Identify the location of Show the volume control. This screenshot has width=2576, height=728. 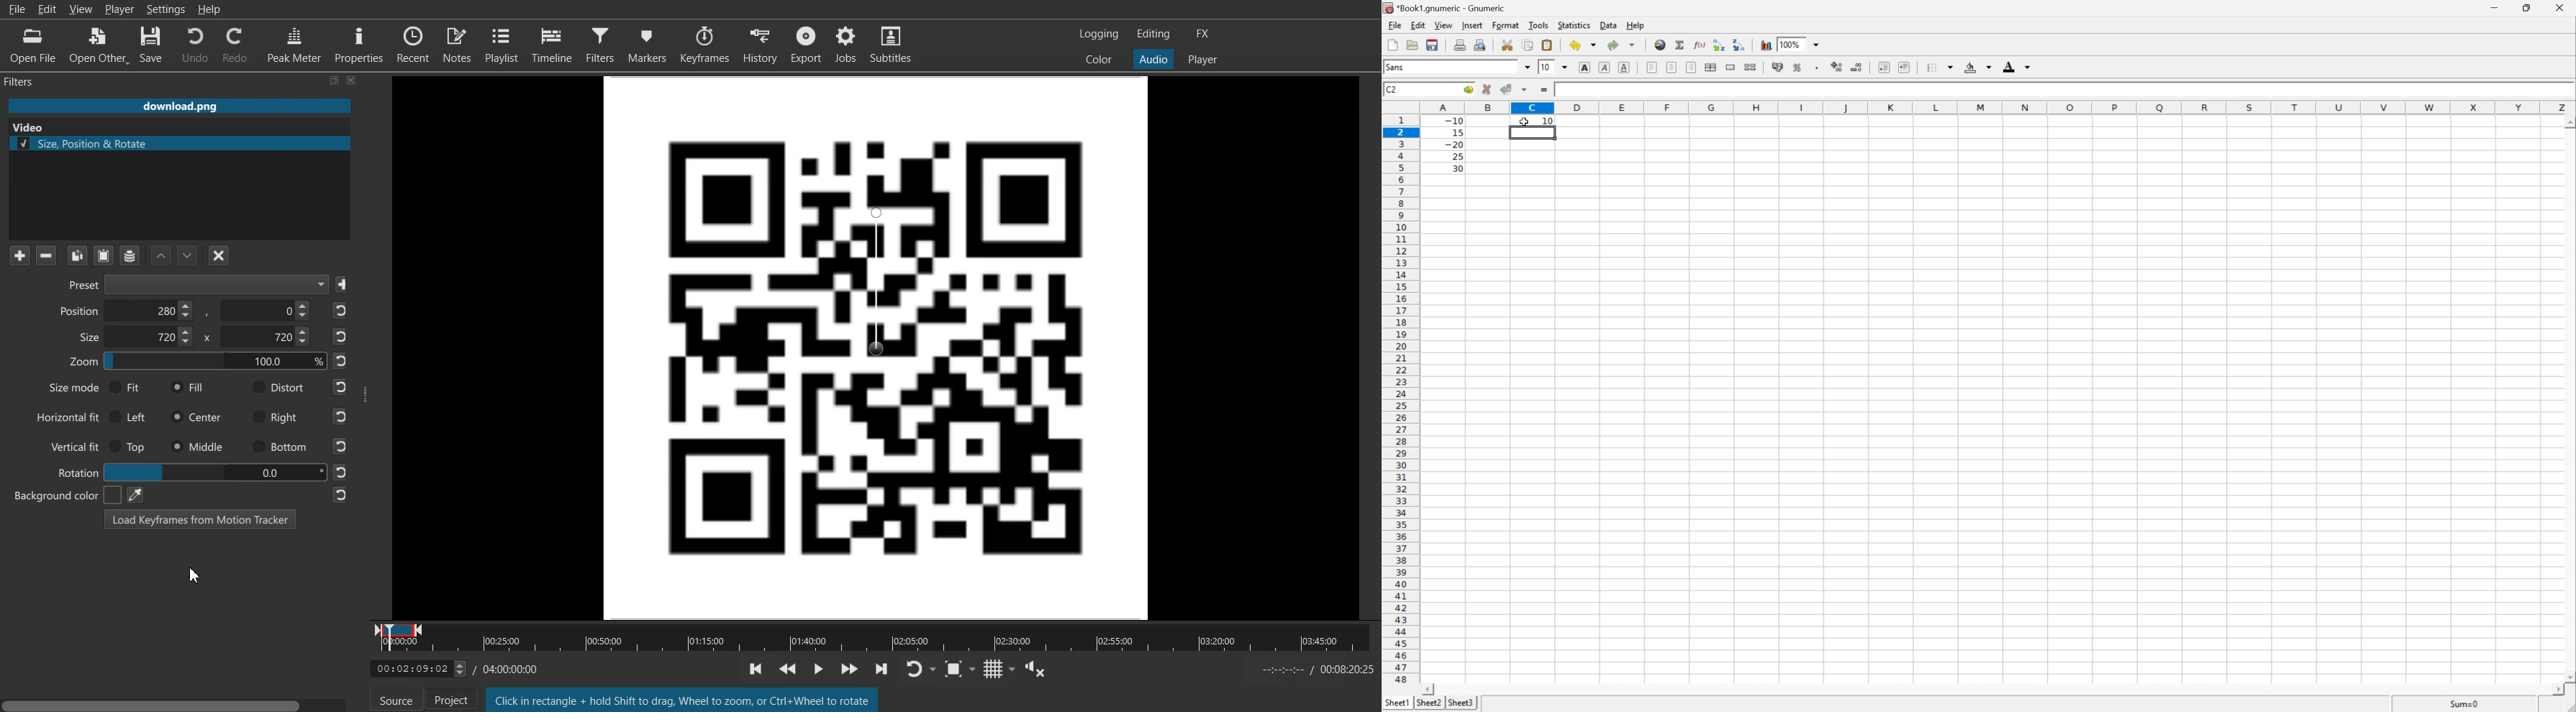
(1040, 671).